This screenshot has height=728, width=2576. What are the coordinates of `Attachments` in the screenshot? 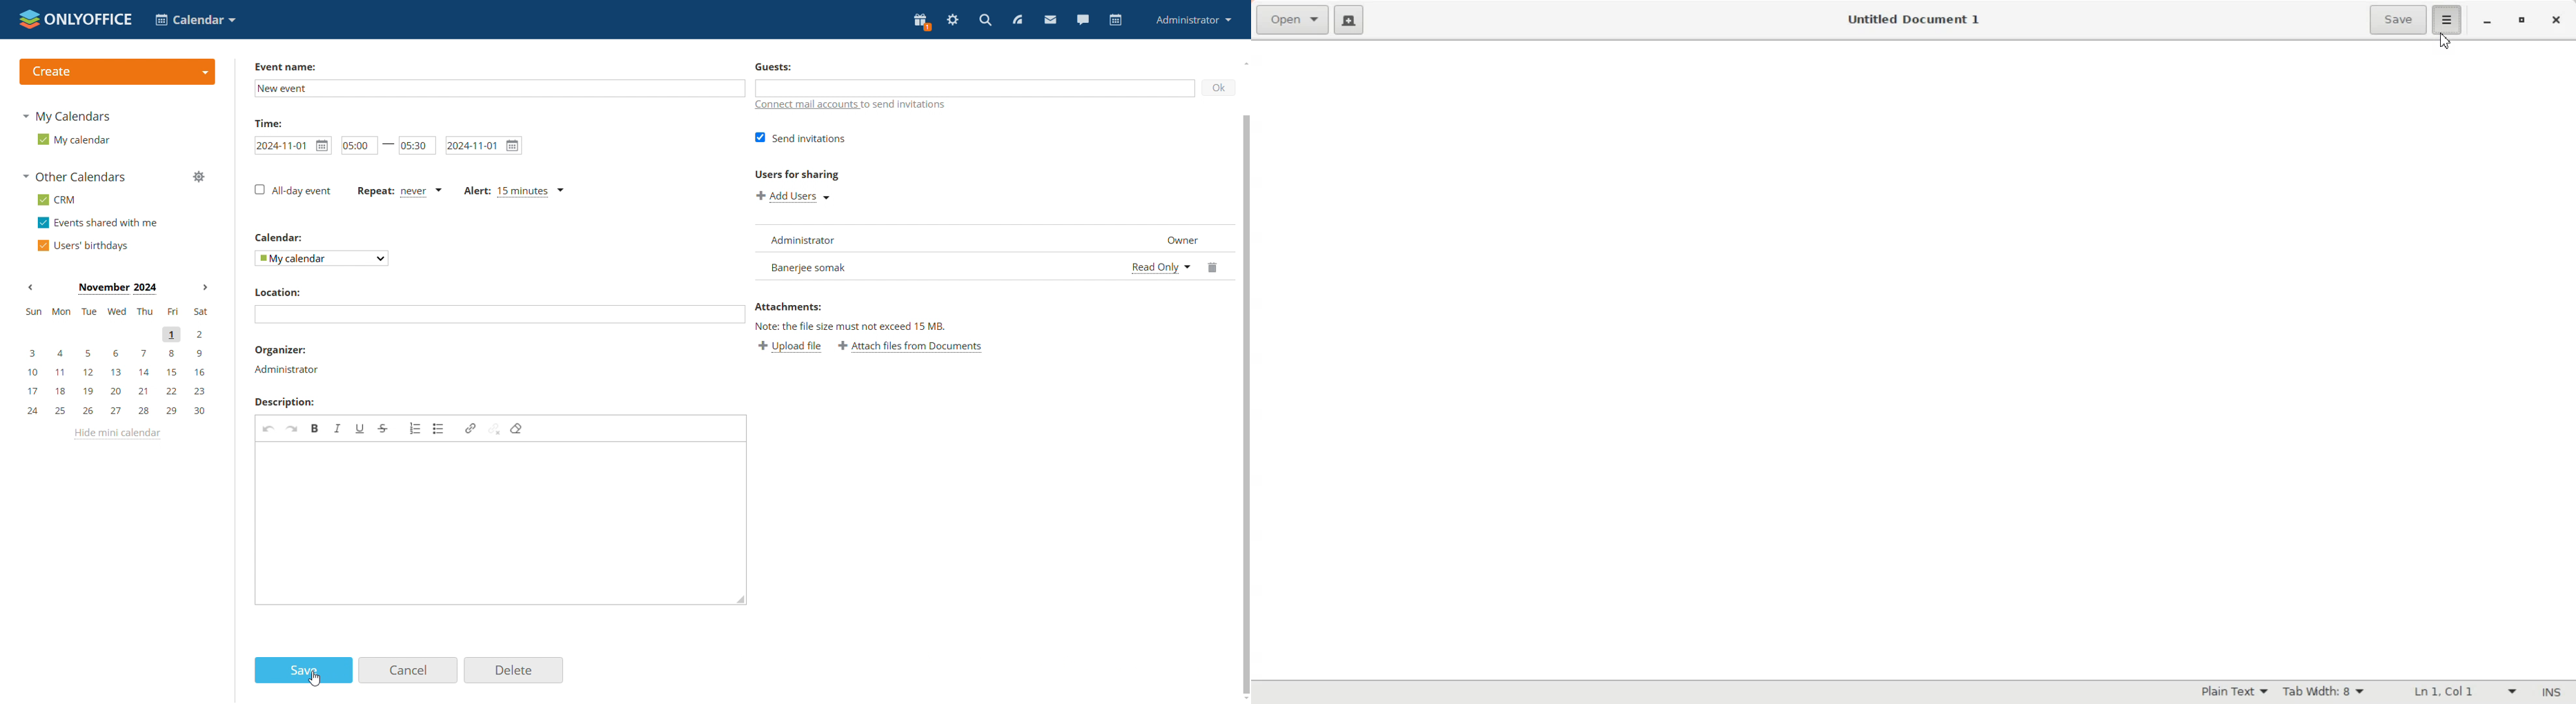 It's located at (789, 307).